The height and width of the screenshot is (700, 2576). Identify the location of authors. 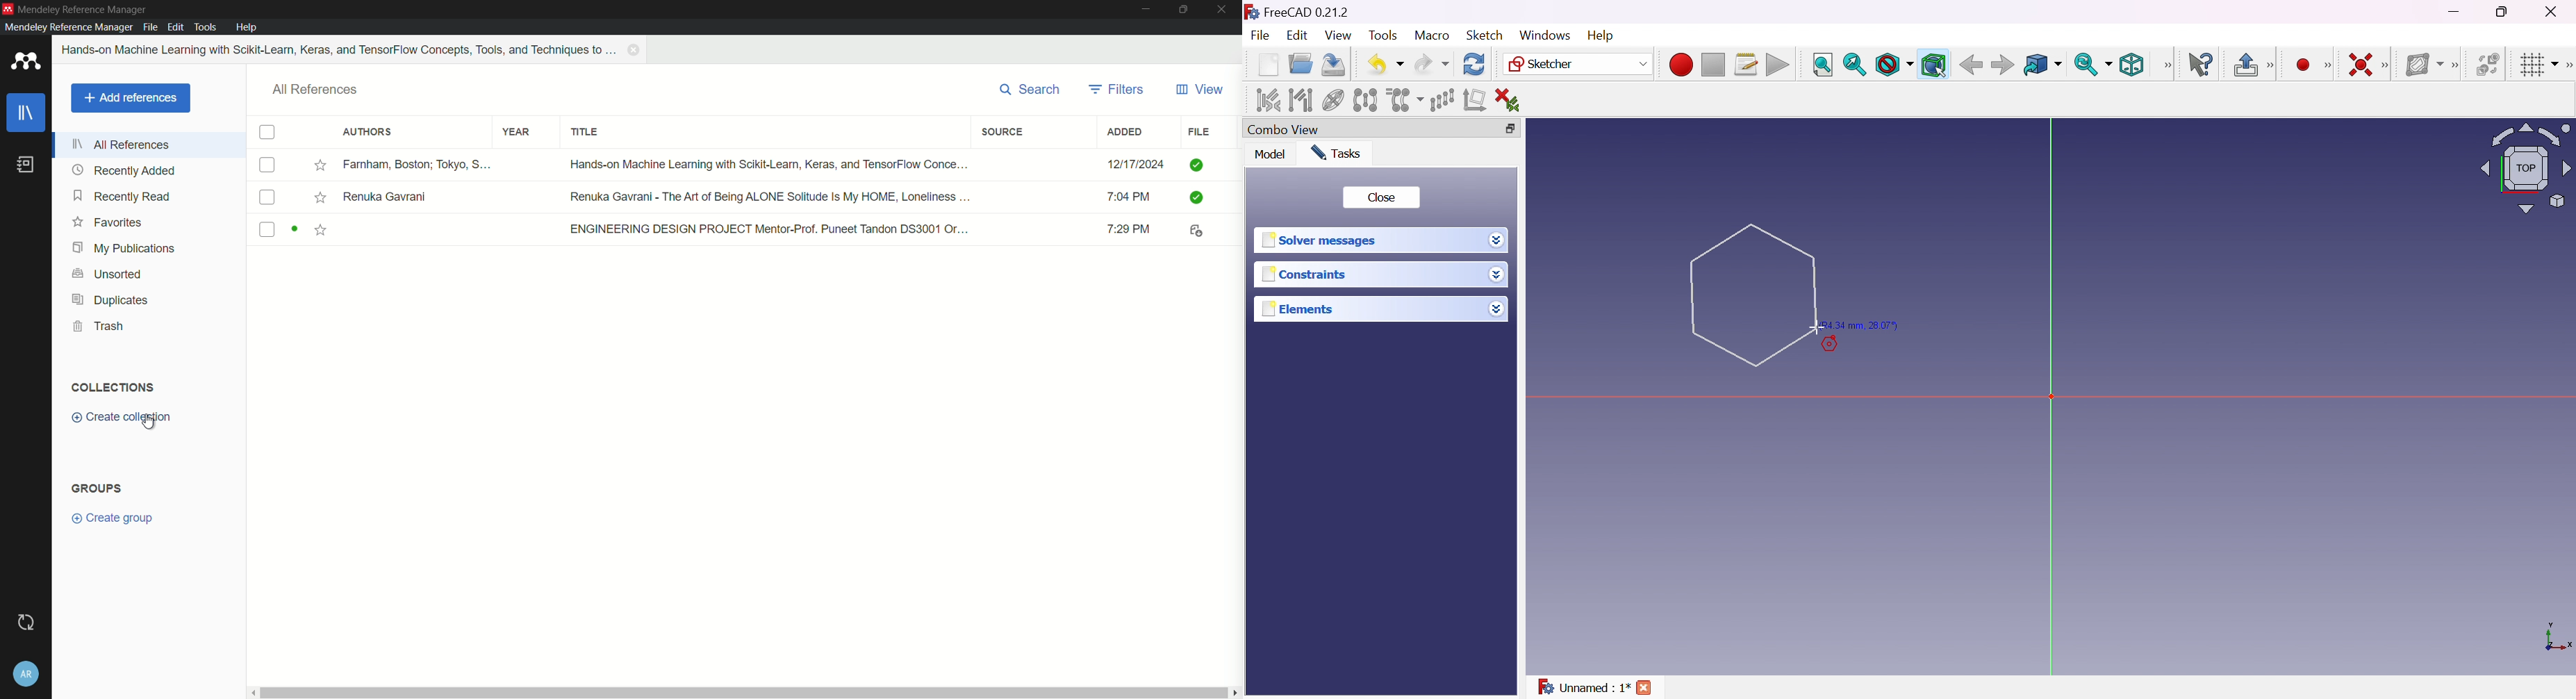
(366, 132).